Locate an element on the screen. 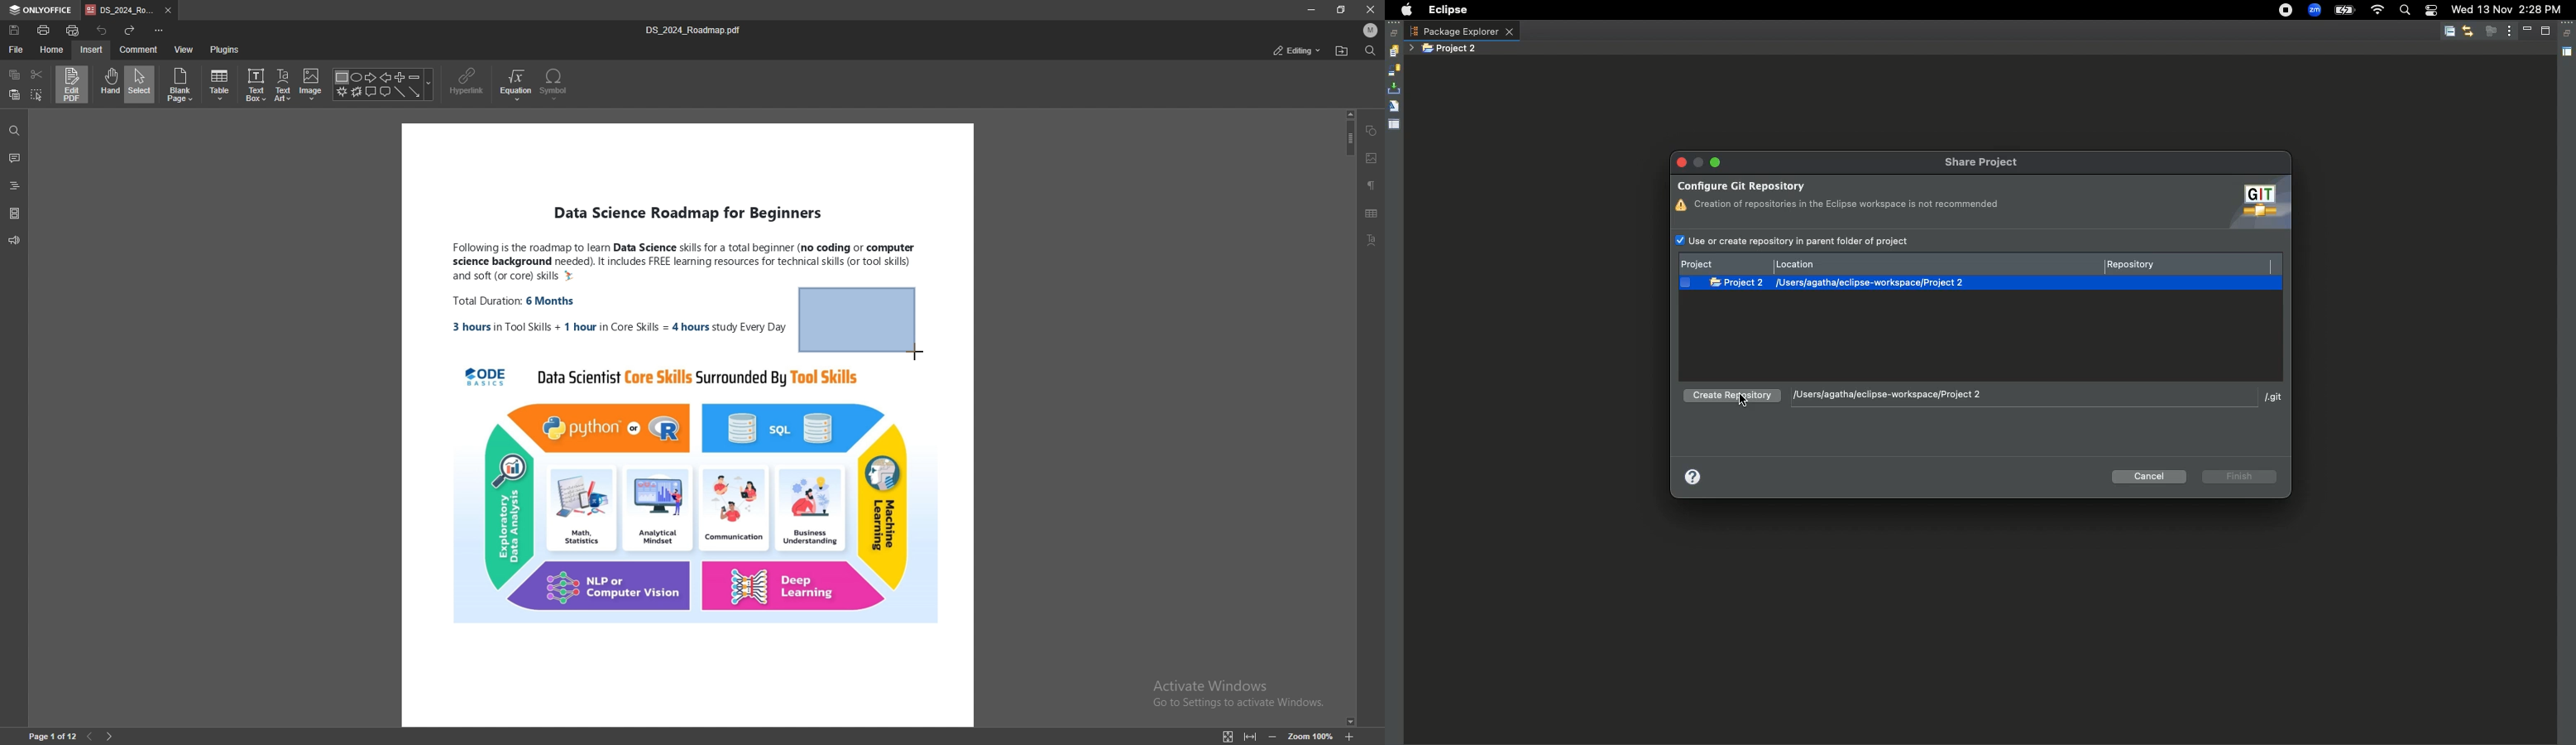 This screenshot has width=2576, height=756. select is located at coordinates (38, 95).